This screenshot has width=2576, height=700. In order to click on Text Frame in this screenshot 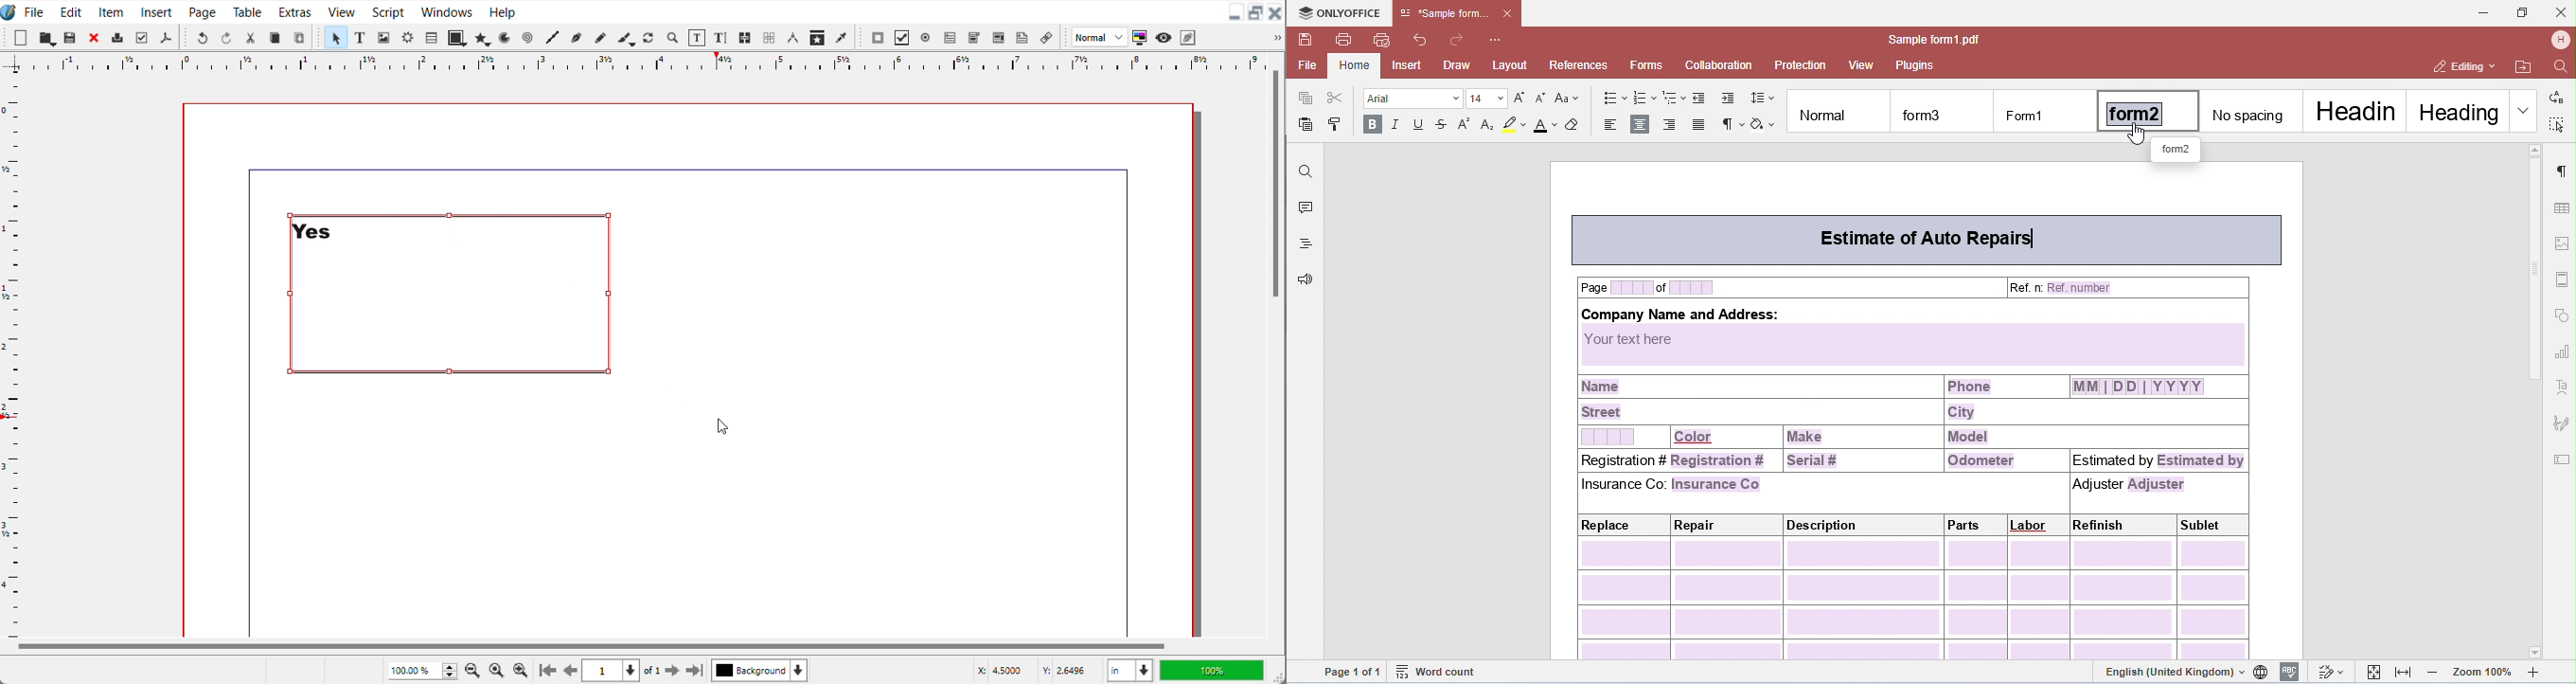, I will do `click(360, 37)`.